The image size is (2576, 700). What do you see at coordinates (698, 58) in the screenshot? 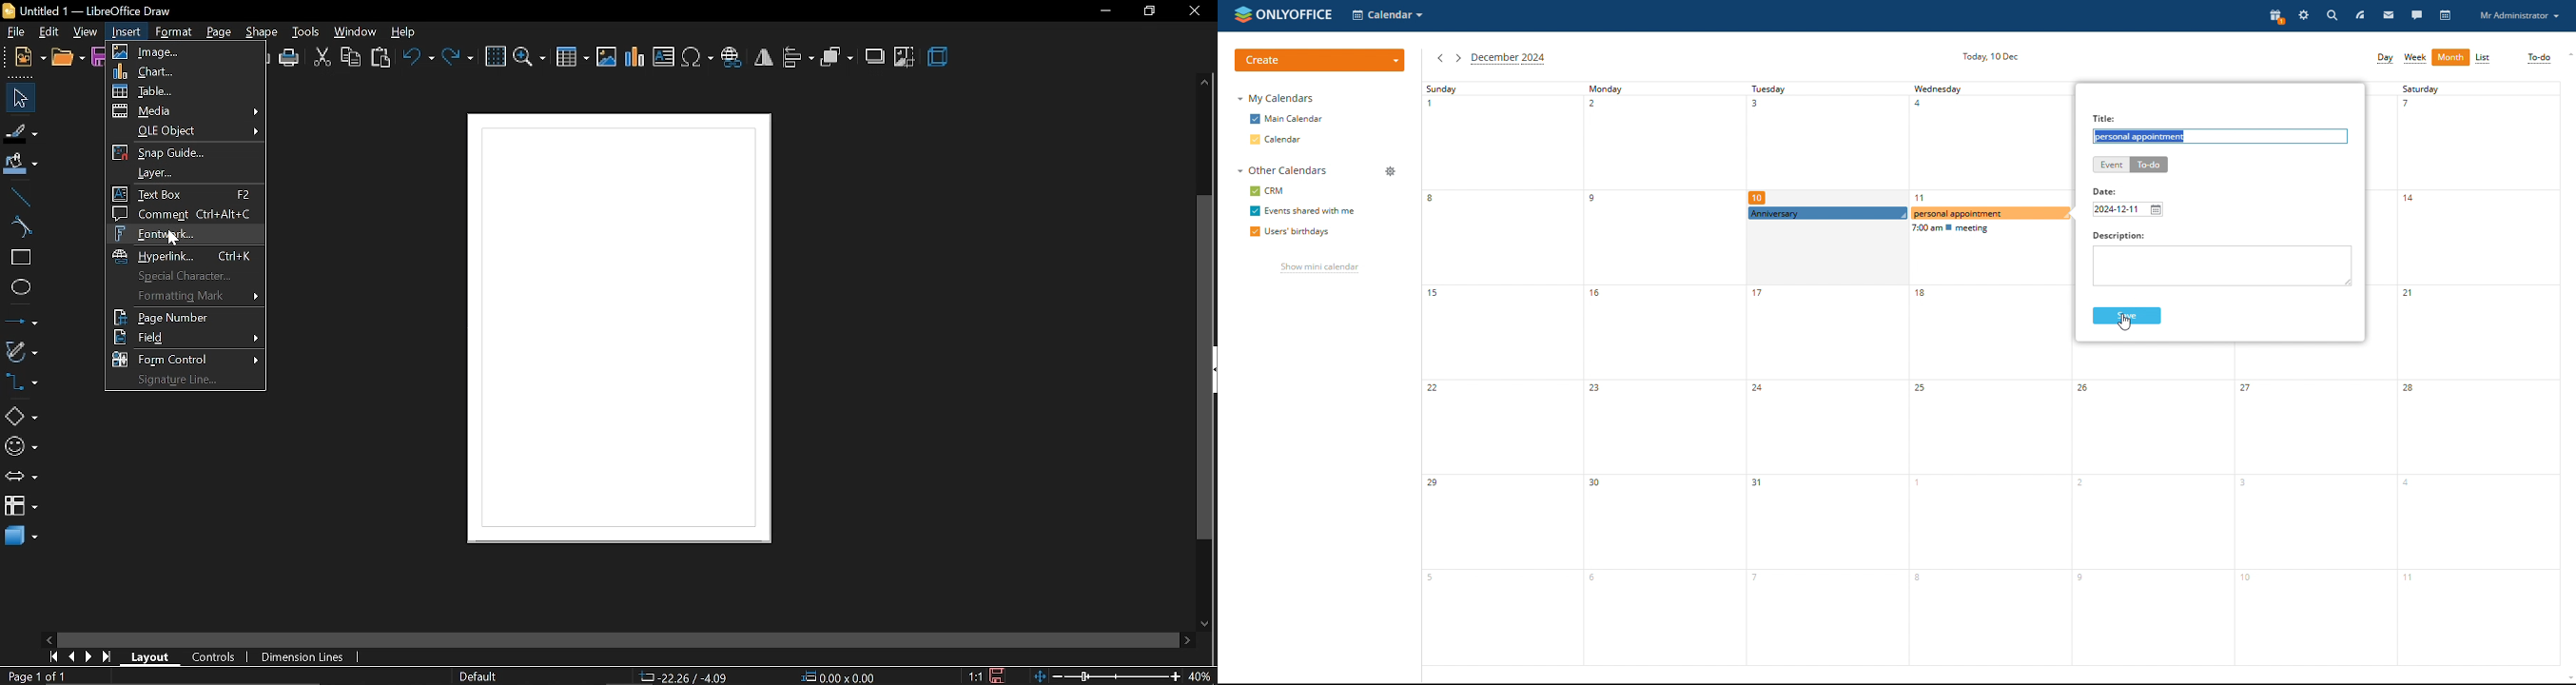
I see `insert symbol` at bounding box center [698, 58].